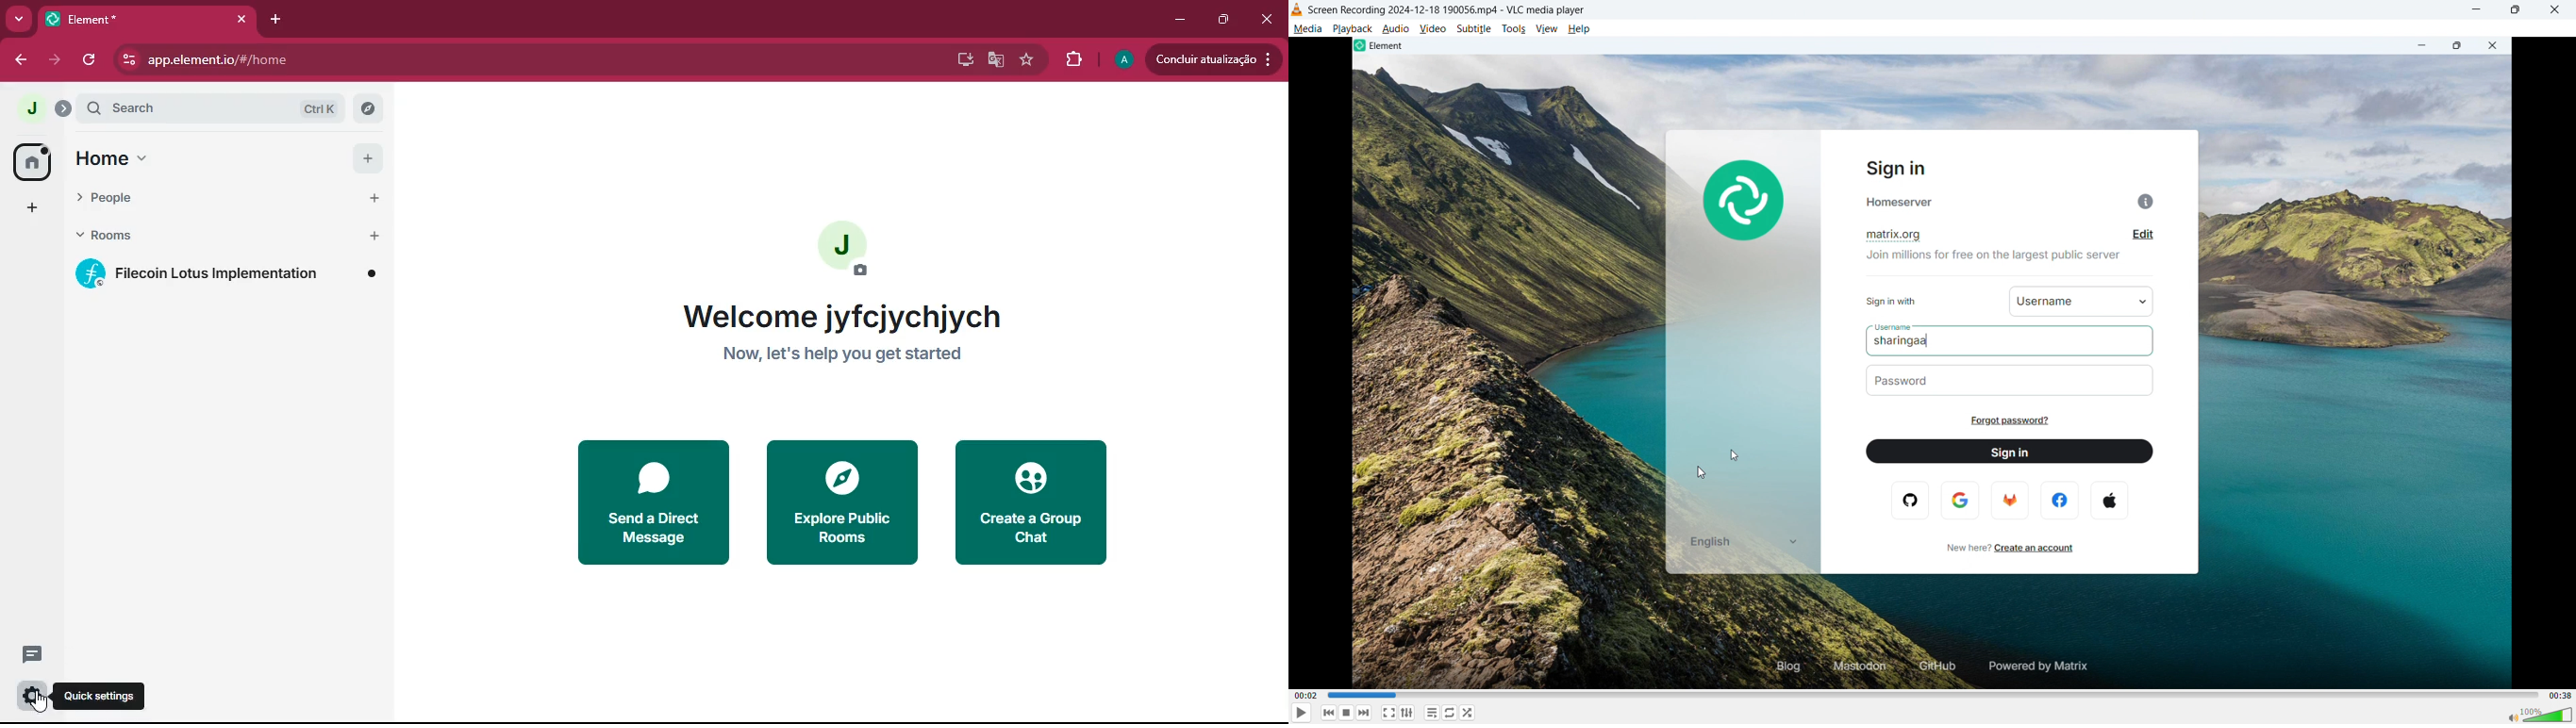 This screenshot has height=728, width=2576. Describe the element at coordinates (2043, 665) in the screenshot. I see `Powered by Matrix` at that location.